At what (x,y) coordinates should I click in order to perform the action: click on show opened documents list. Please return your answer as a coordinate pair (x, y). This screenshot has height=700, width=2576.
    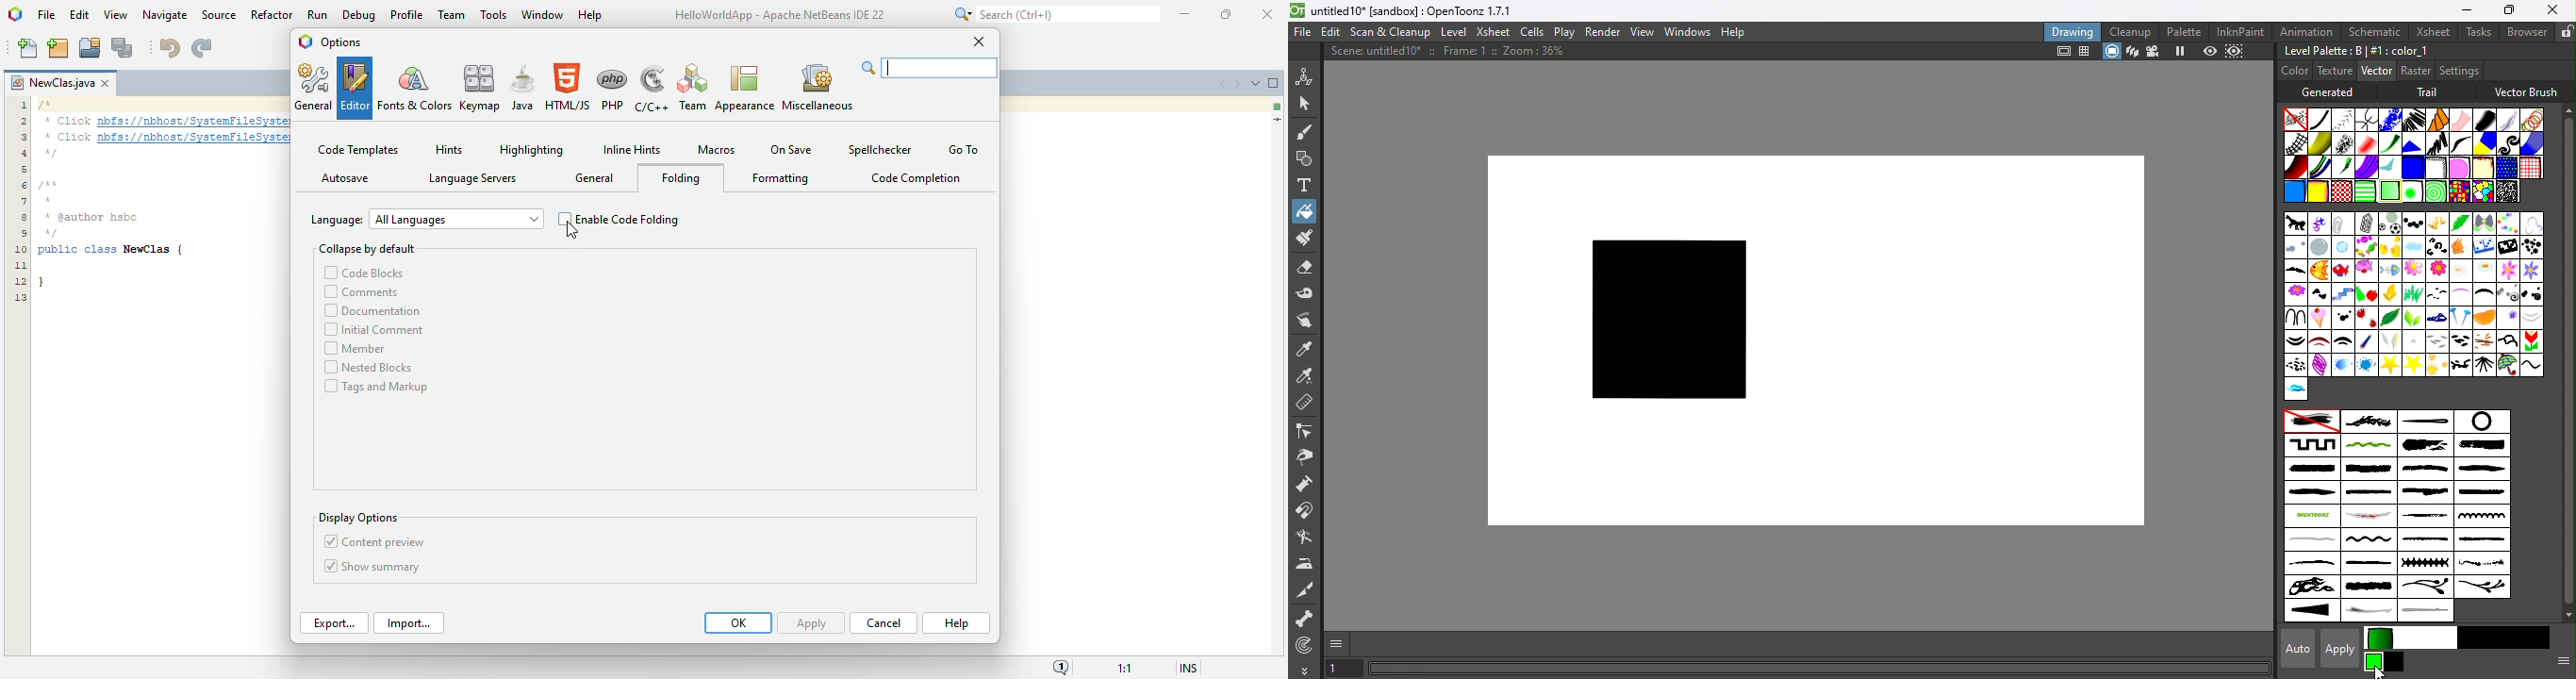
    Looking at the image, I should click on (1254, 82).